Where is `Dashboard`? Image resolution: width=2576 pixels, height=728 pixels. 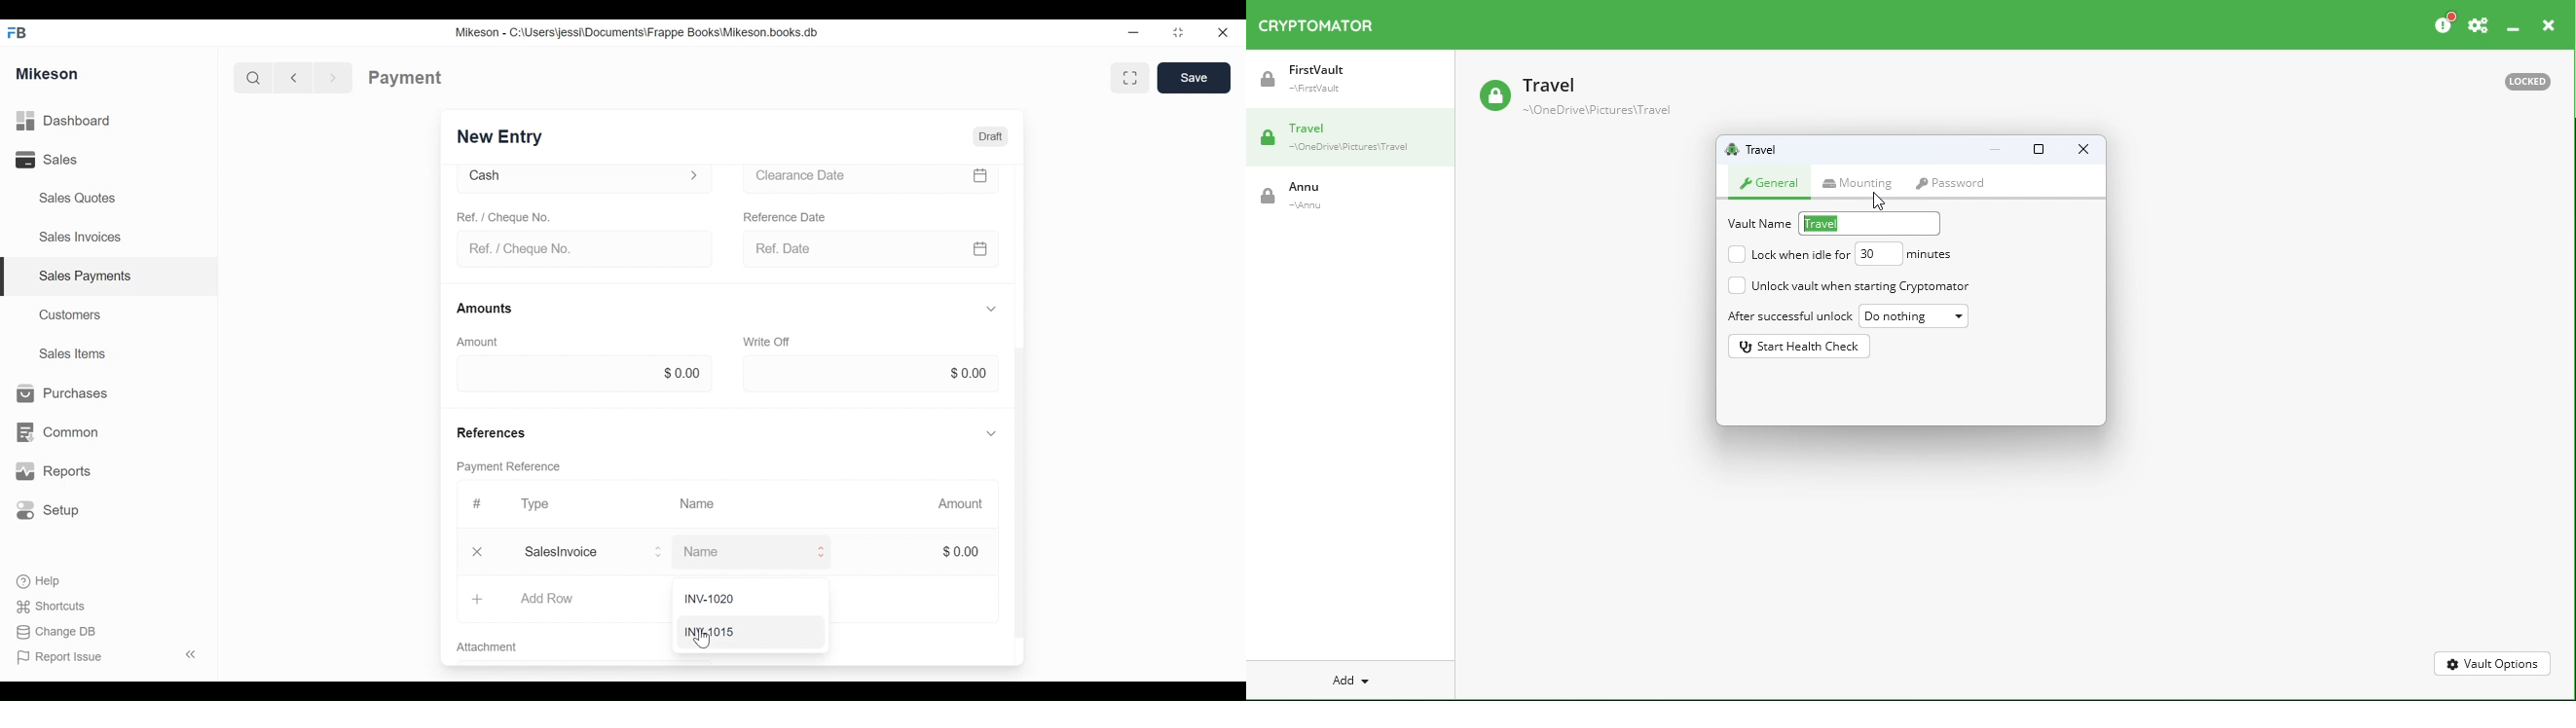 Dashboard is located at coordinates (85, 121).